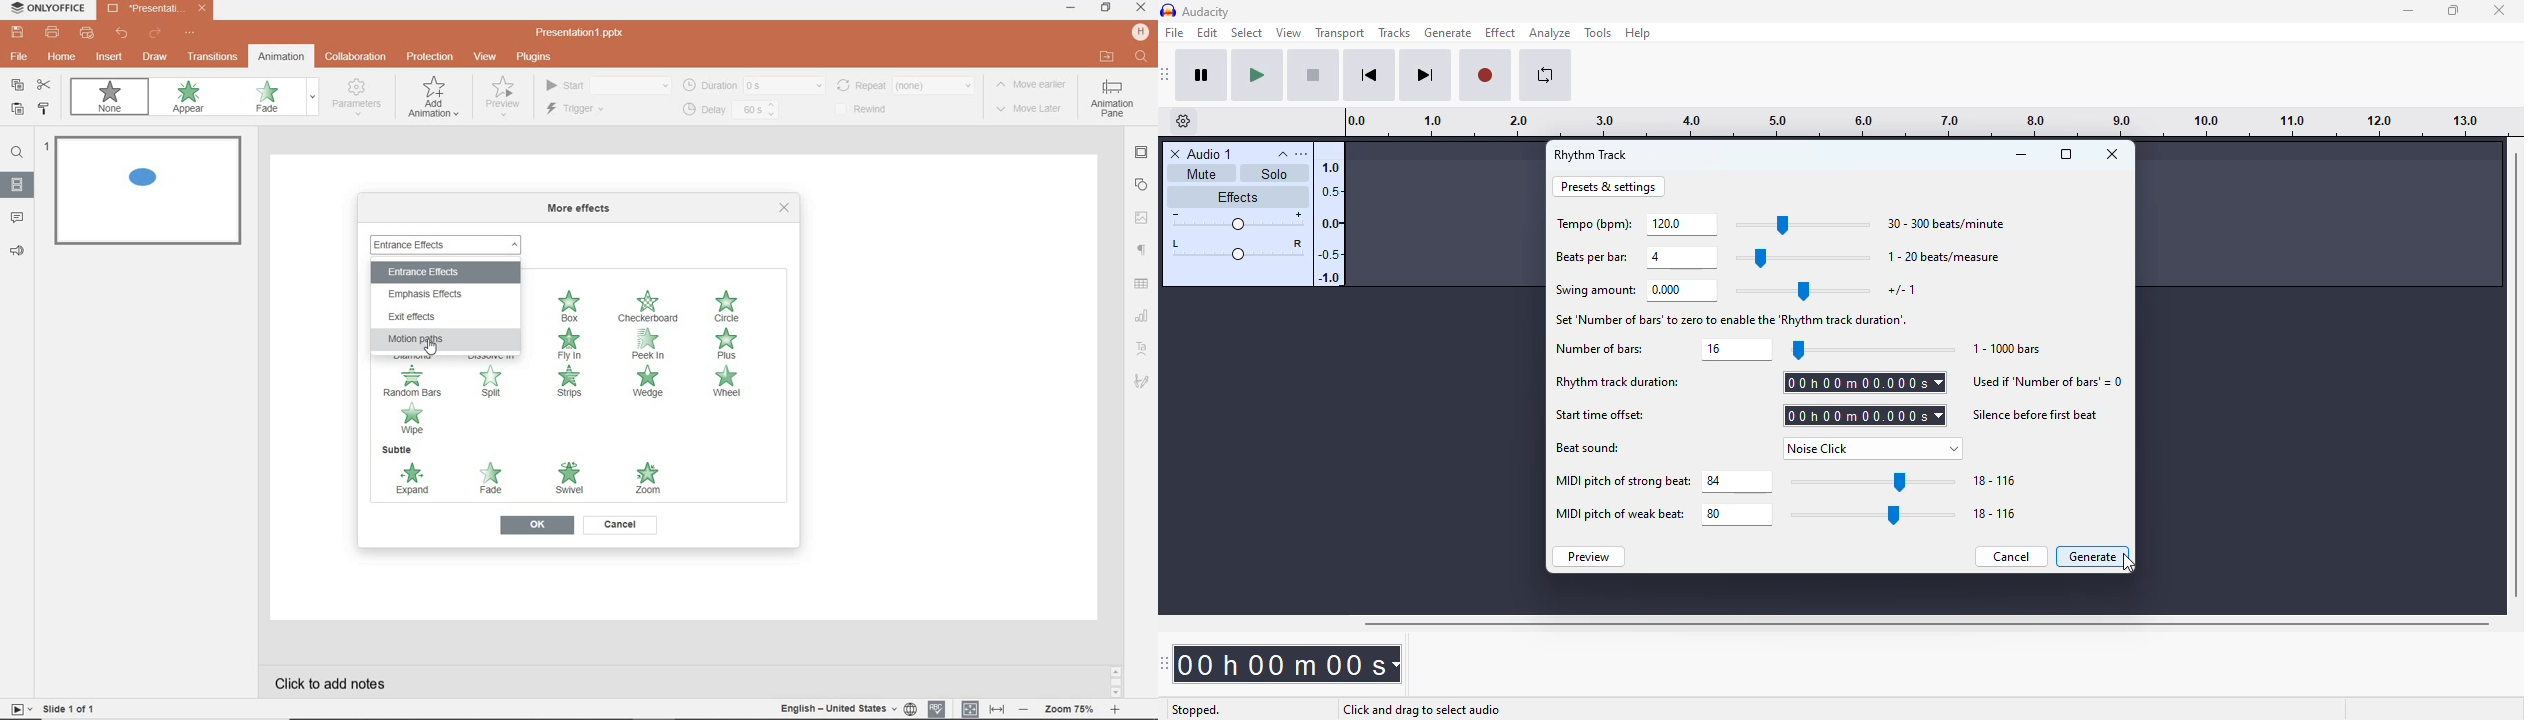 The height and width of the screenshot is (728, 2548). I want to click on transitions, so click(212, 58).